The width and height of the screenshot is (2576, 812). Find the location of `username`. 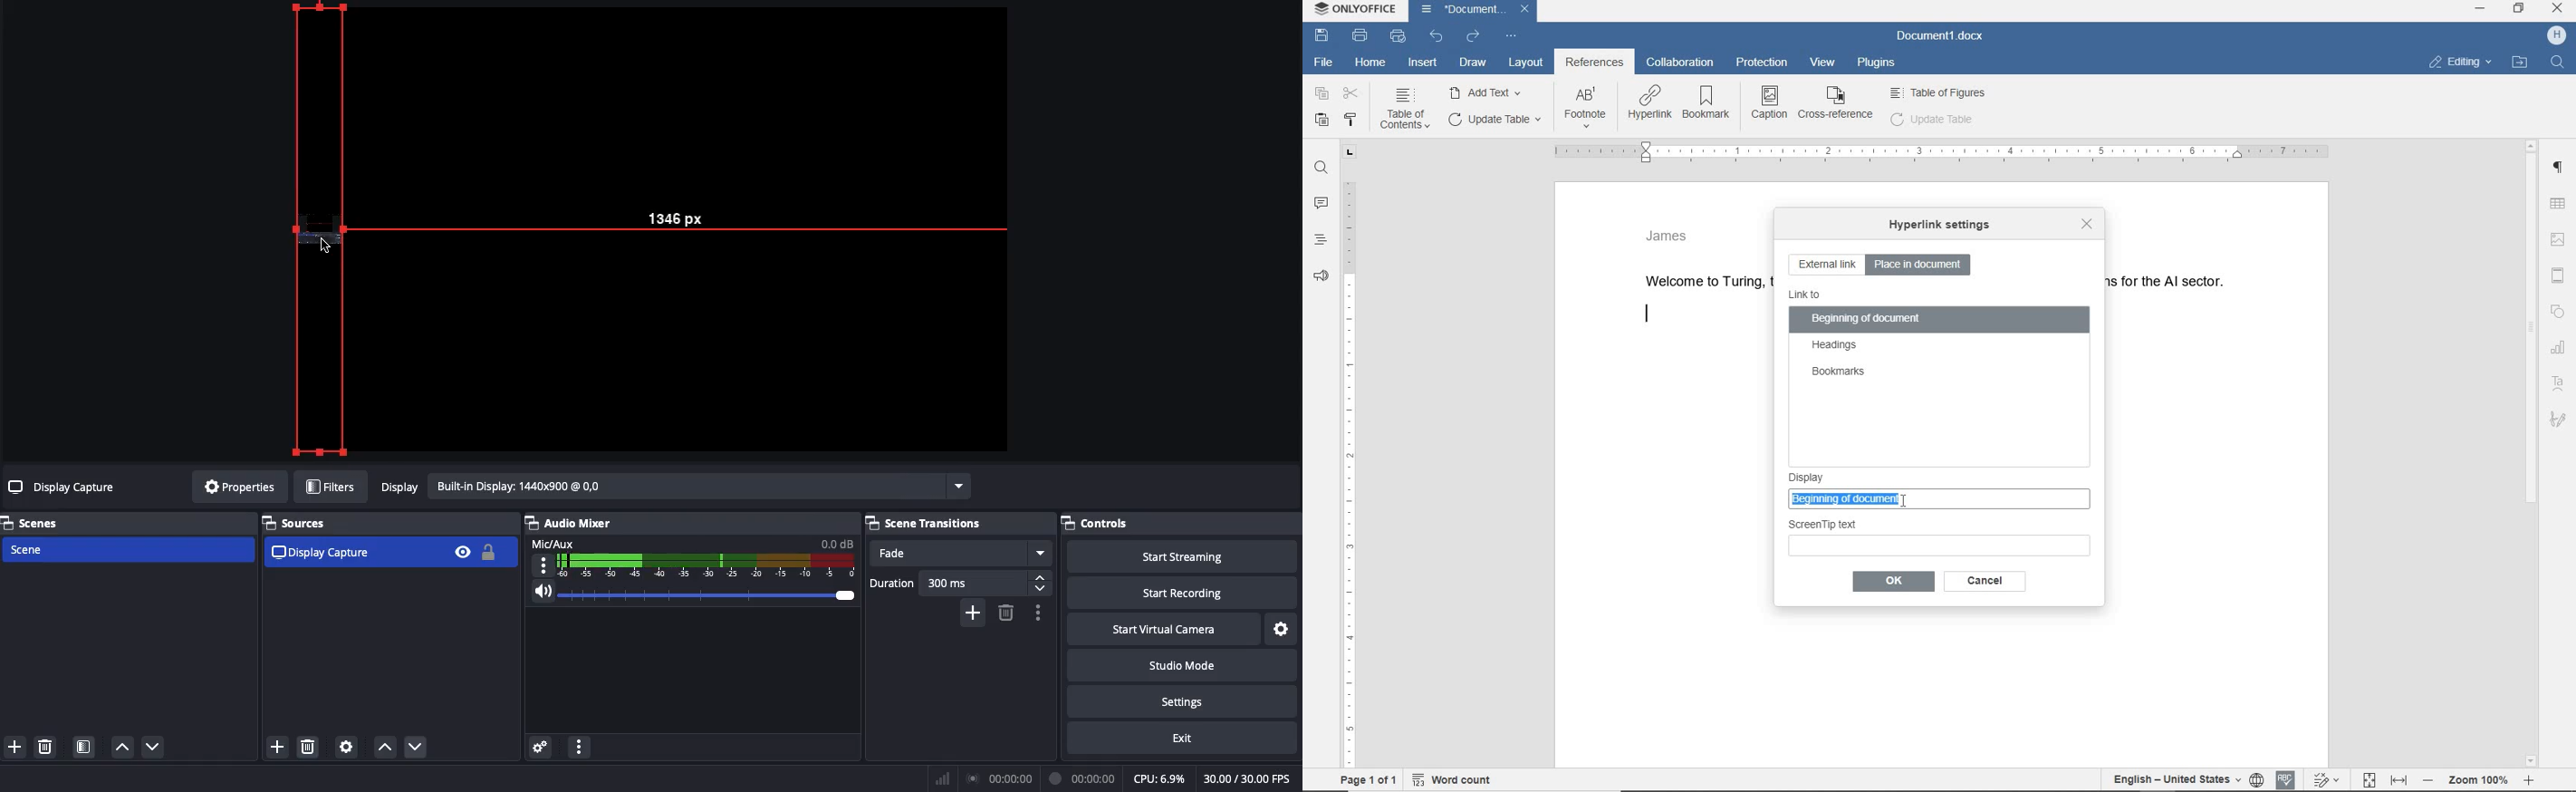

username is located at coordinates (2557, 36).